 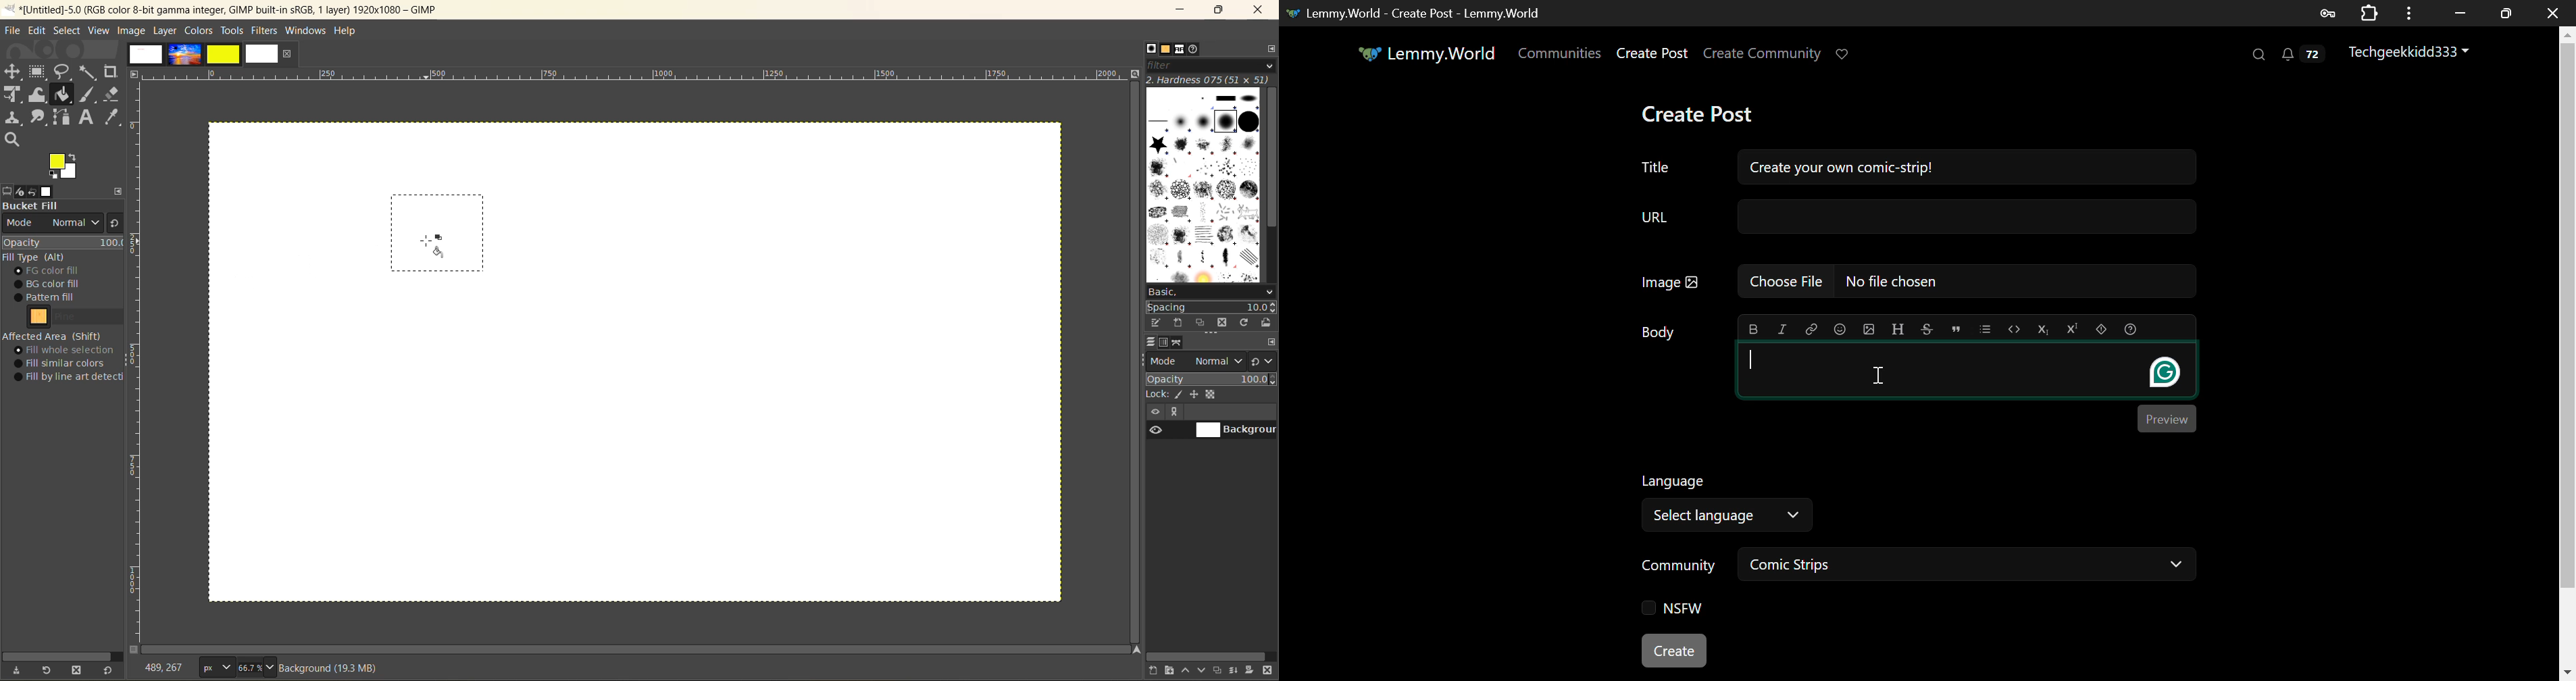 What do you see at coordinates (2555, 13) in the screenshot?
I see `Close Window` at bounding box center [2555, 13].